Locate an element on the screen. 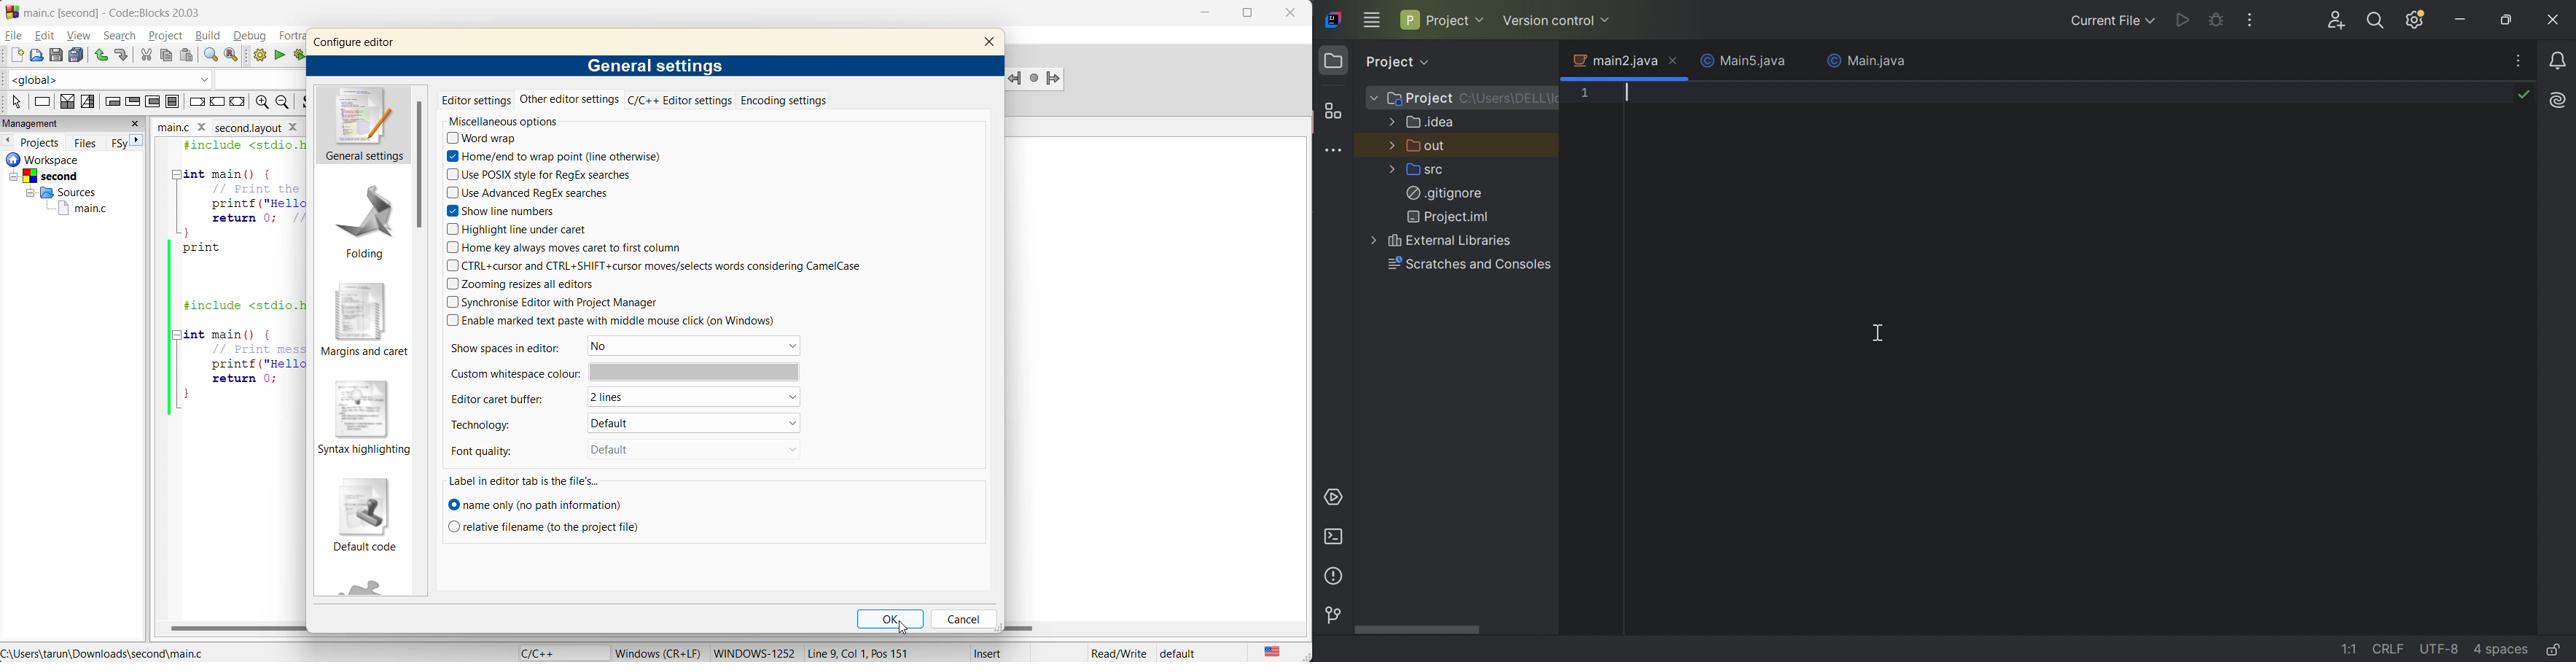  edit is located at coordinates (47, 35).